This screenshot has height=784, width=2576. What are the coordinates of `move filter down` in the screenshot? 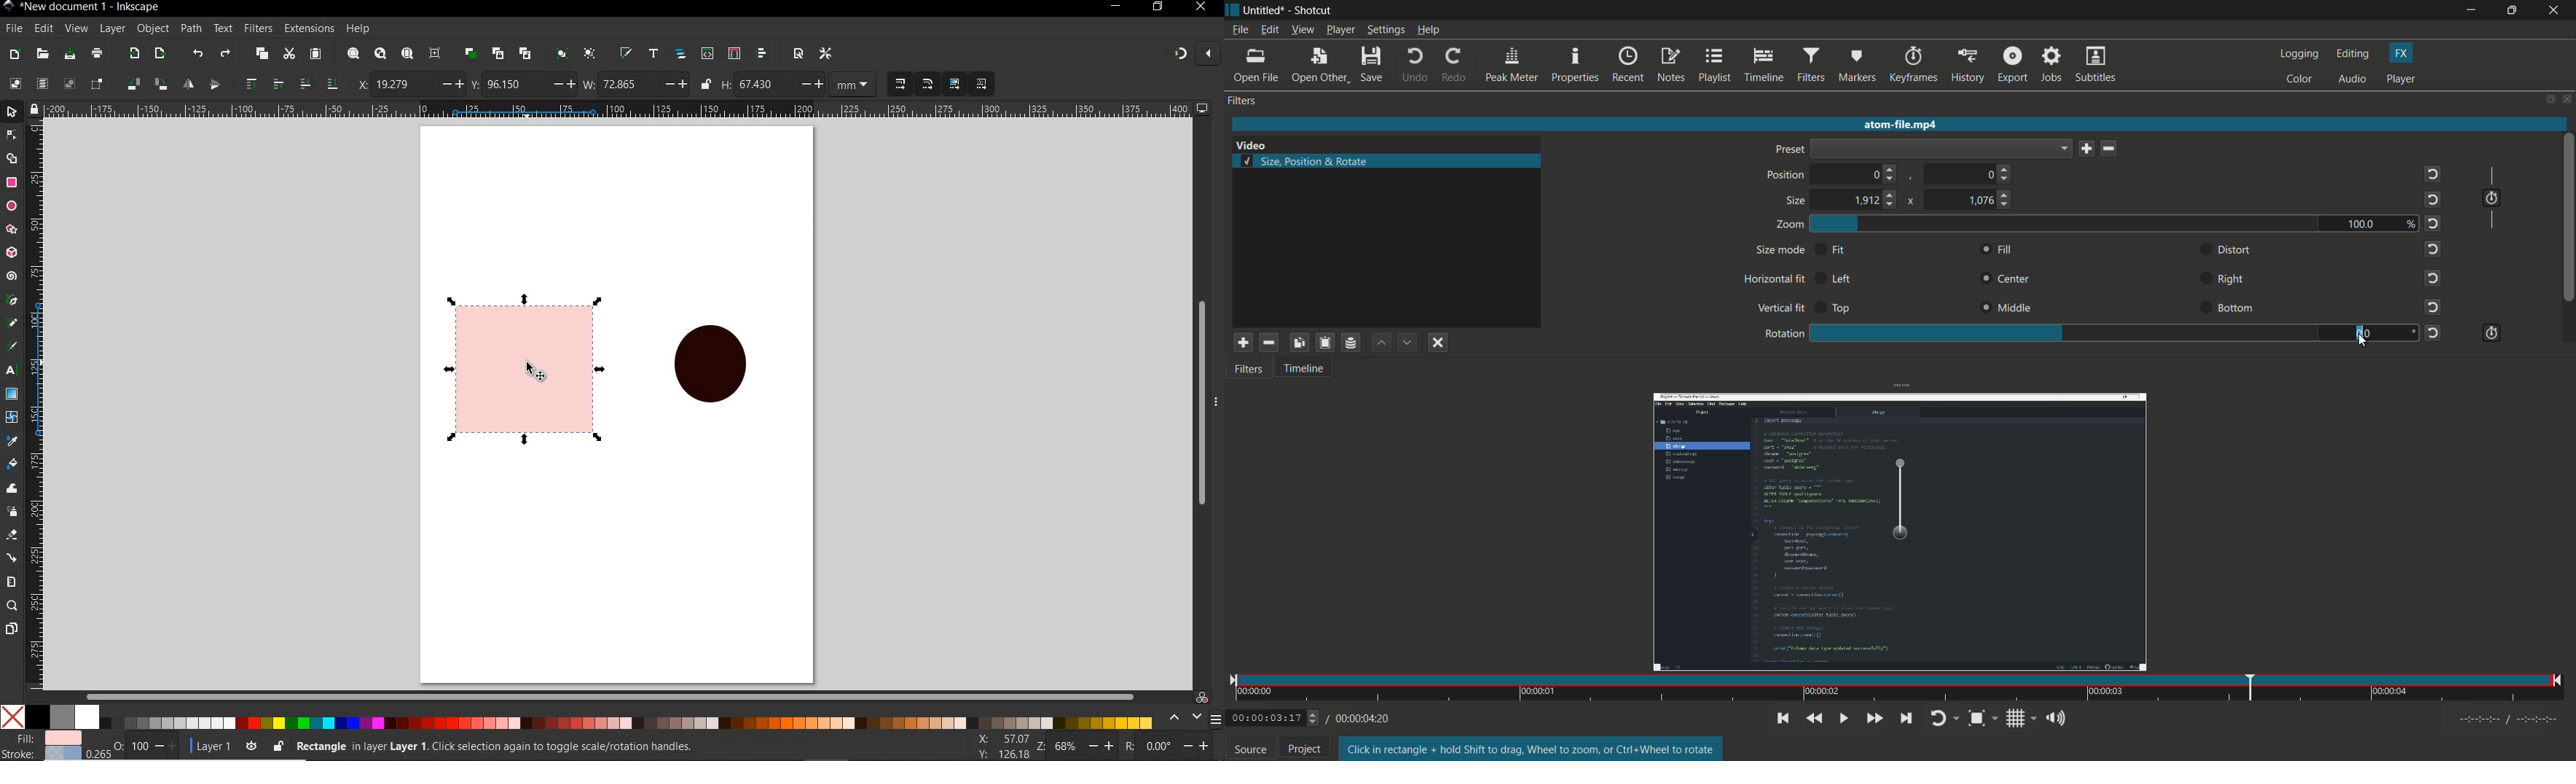 It's located at (1408, 342).